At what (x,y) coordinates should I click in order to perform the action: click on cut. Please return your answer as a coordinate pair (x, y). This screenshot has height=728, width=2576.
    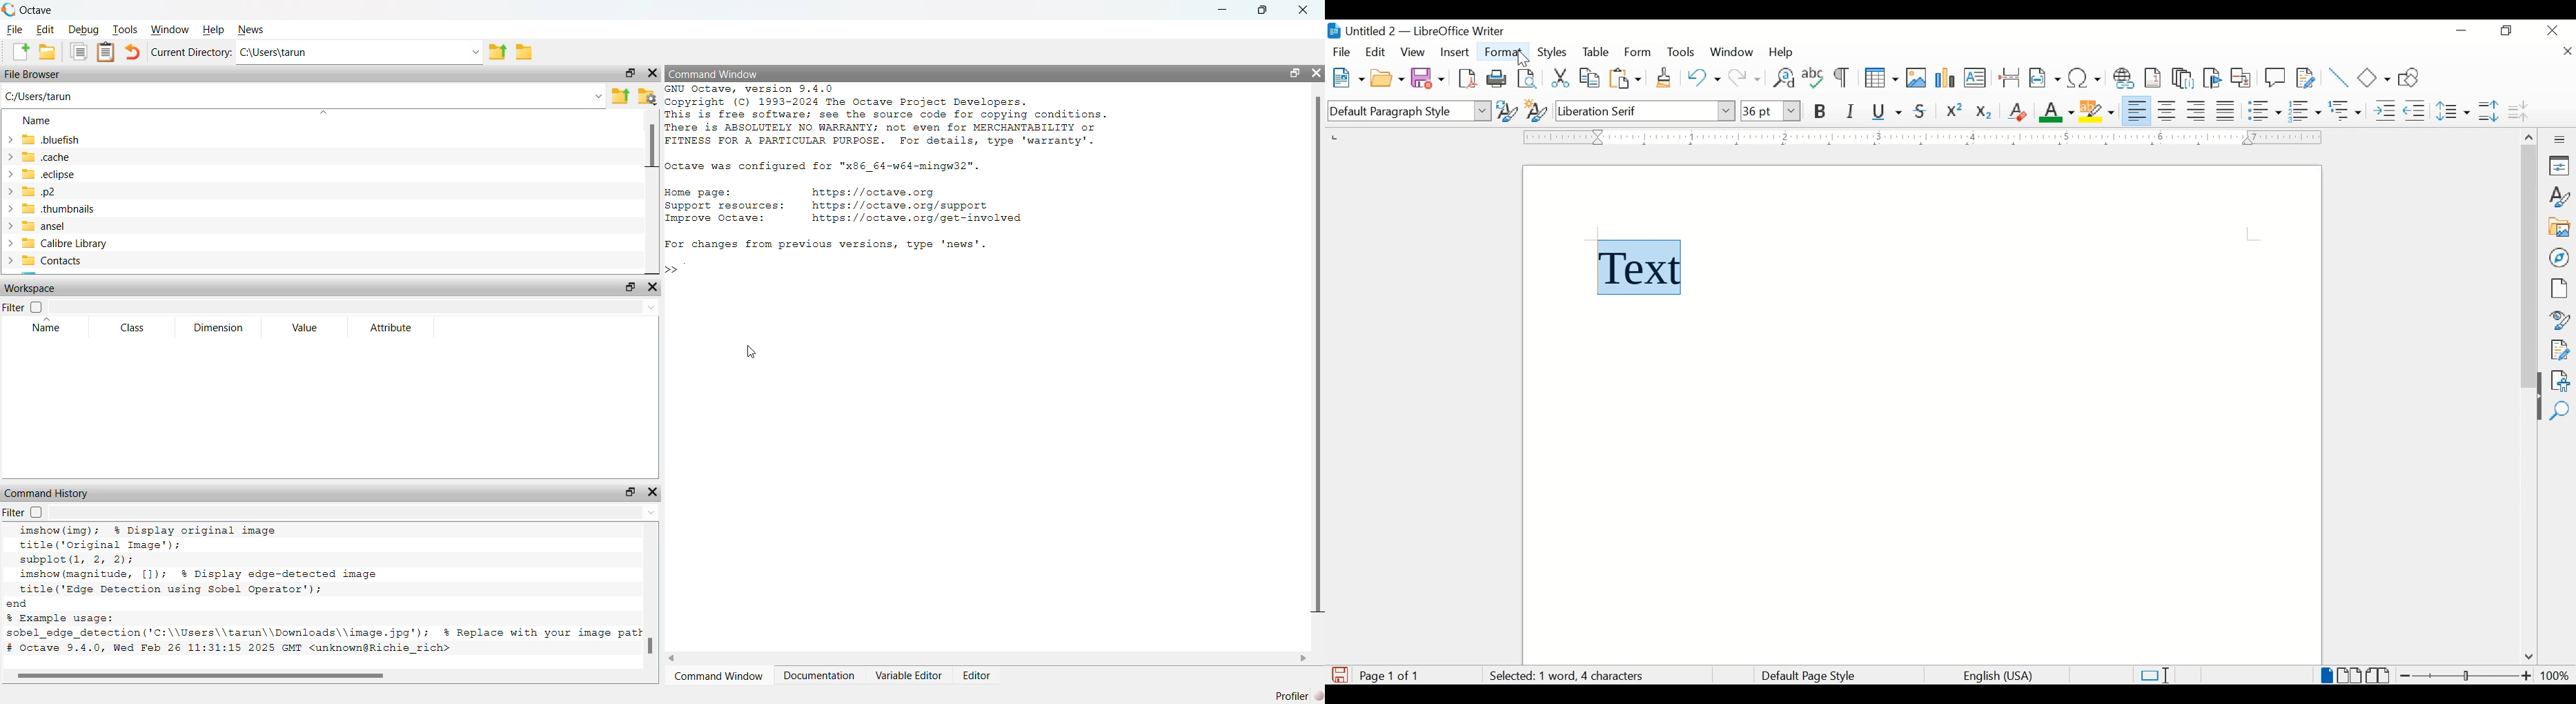
    Looking at the image, I should click on (1561, 78).